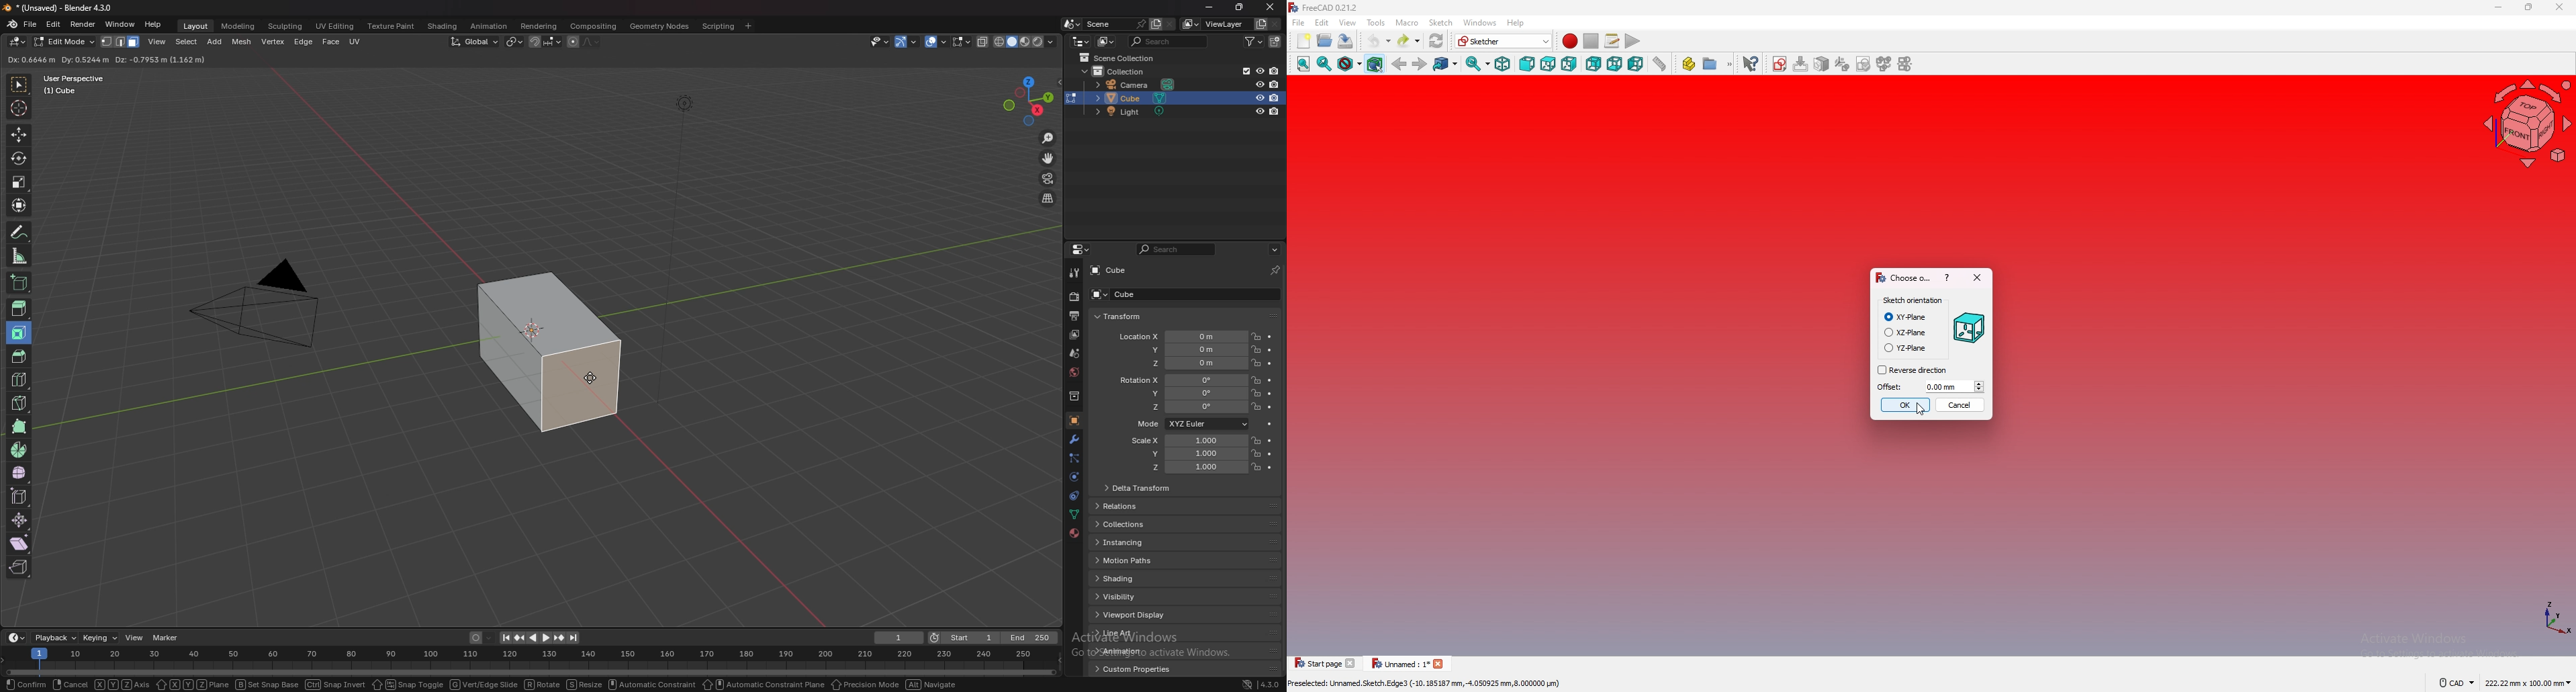  What do you see at coordinates (1135, 111) in the screenshot?
I see `light` at bounding box center [1135, 111].